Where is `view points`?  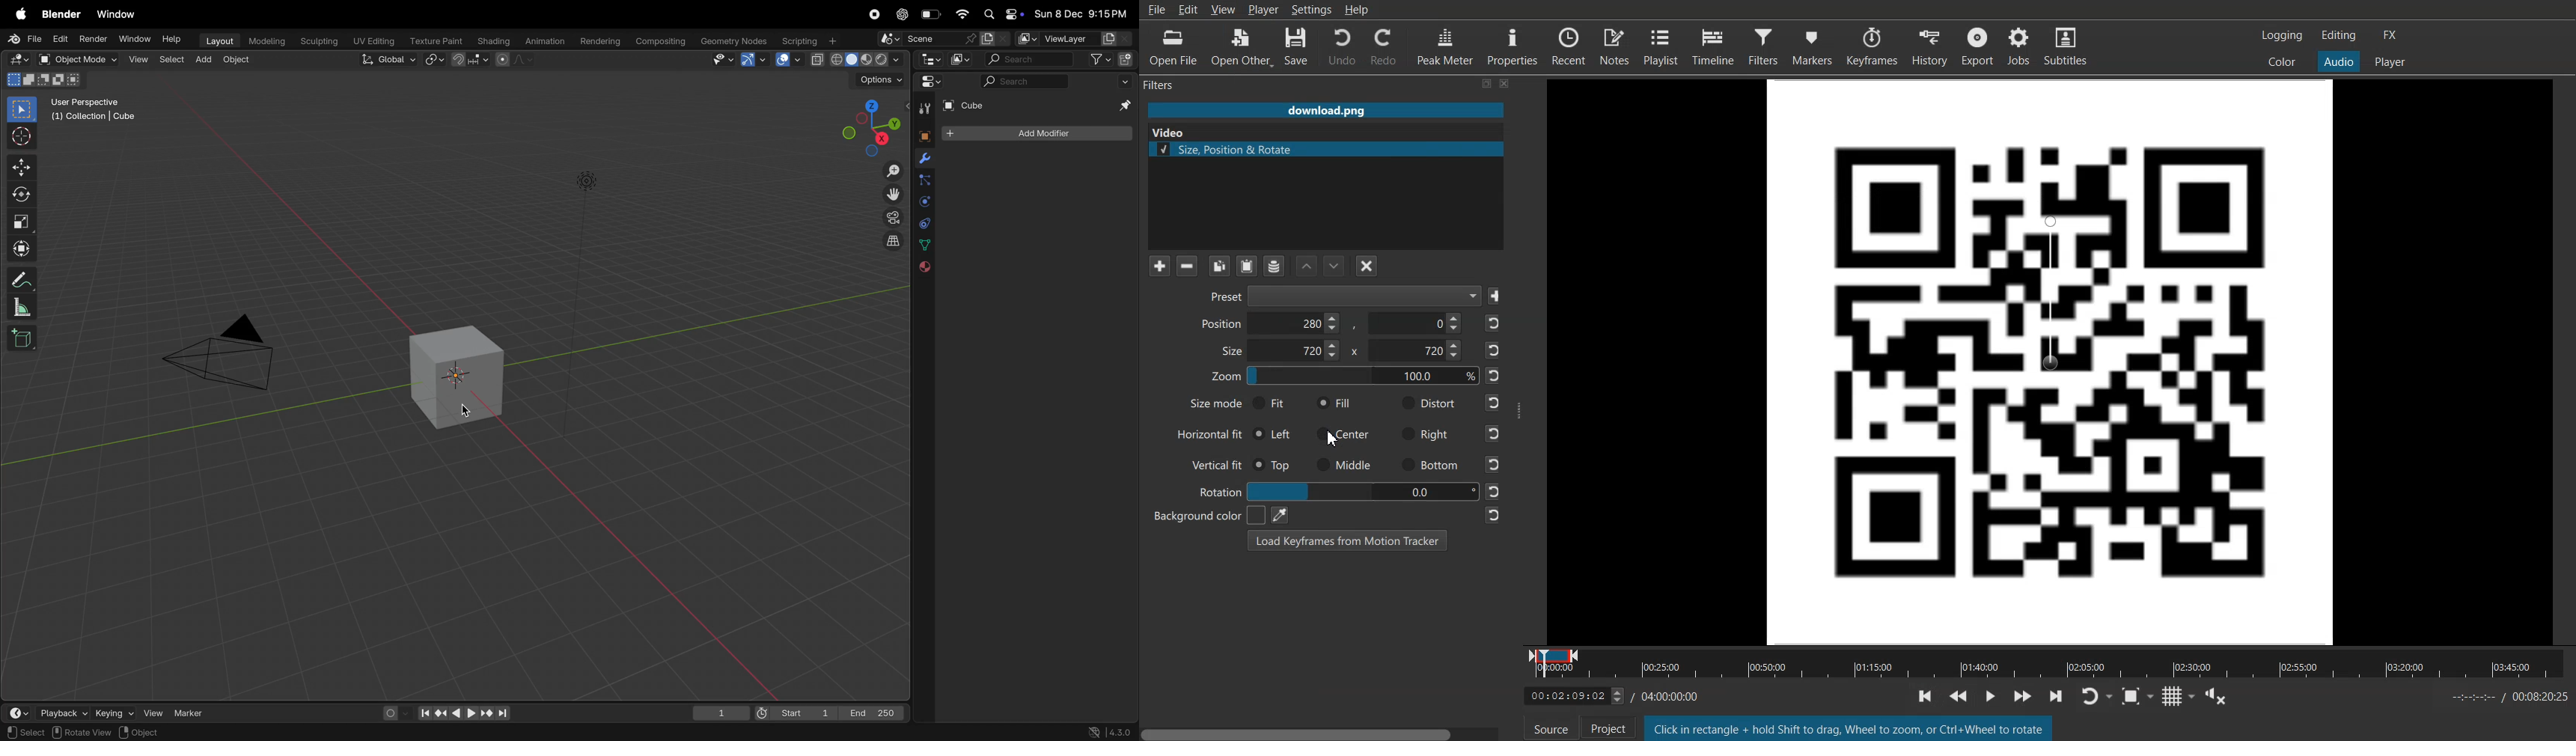
view points is located at coordinates (870, 126).